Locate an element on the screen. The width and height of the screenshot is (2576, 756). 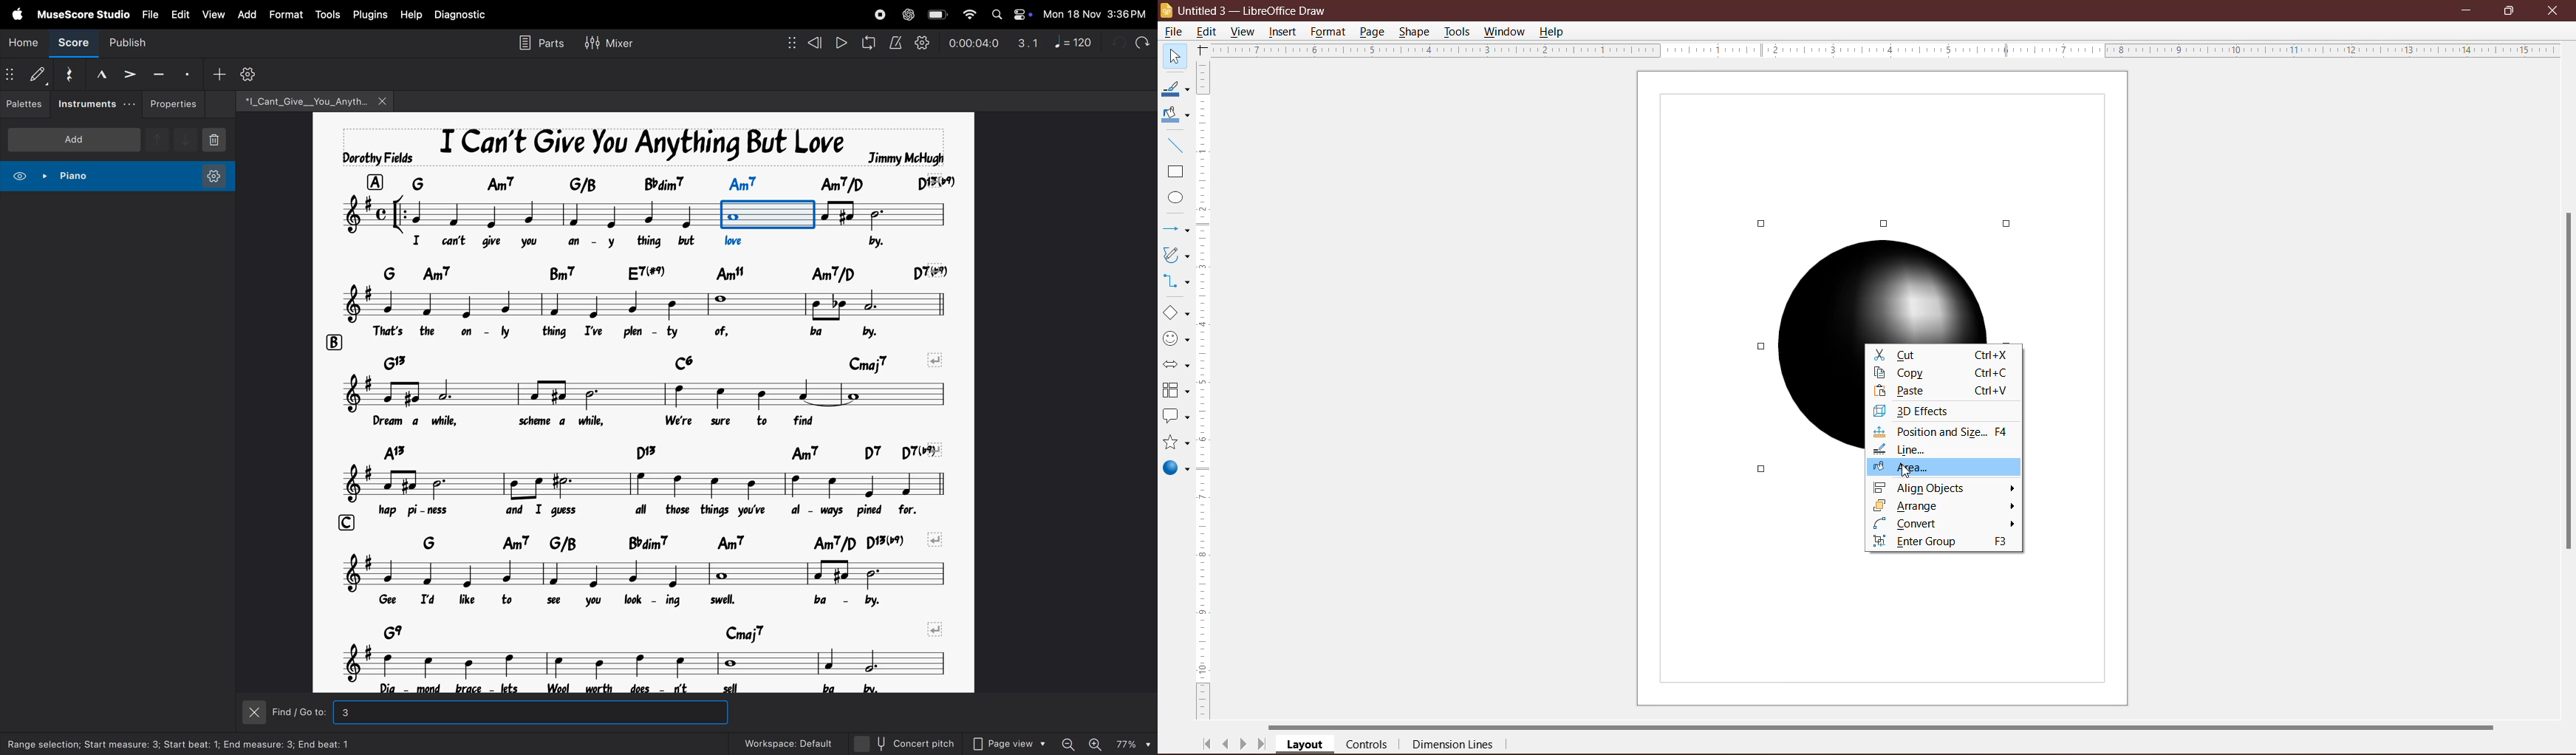
Cursor is located at coordinates (1909, 469).